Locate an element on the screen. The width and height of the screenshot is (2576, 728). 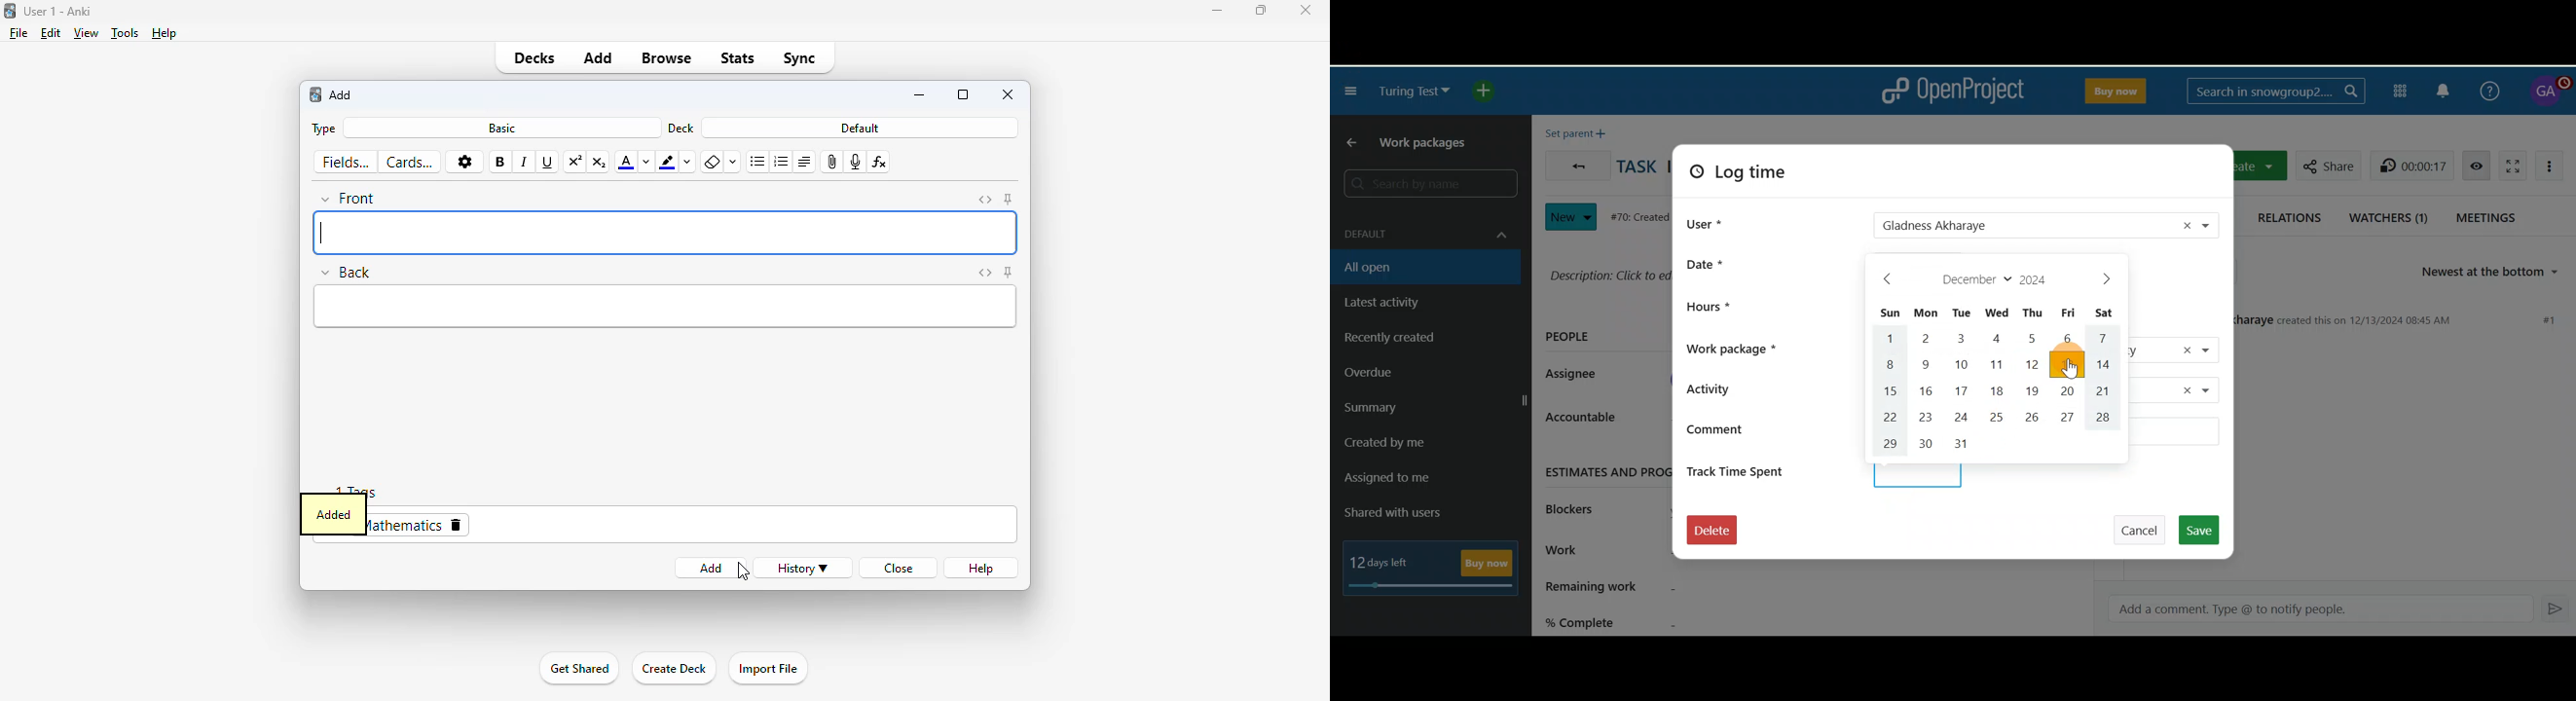
PEOPLE is located at coordinates (1569, 339).